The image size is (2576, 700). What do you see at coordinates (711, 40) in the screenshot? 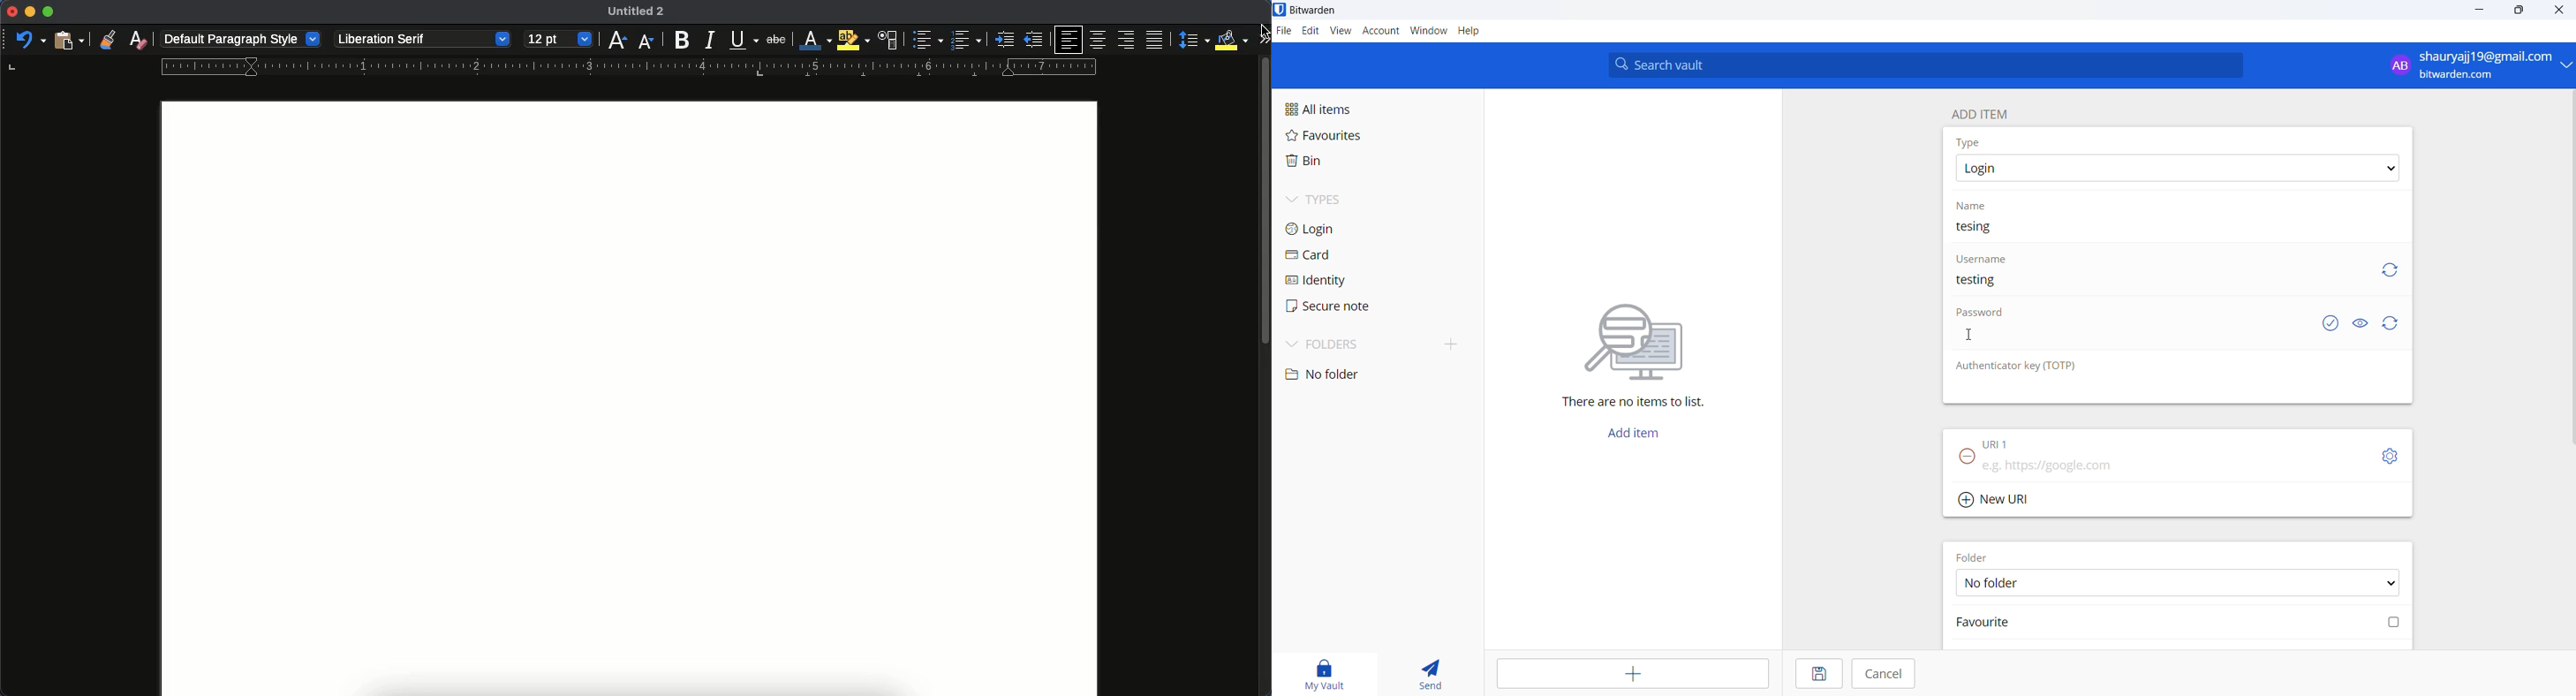
I see `italics` at bounding box center [711, 40].